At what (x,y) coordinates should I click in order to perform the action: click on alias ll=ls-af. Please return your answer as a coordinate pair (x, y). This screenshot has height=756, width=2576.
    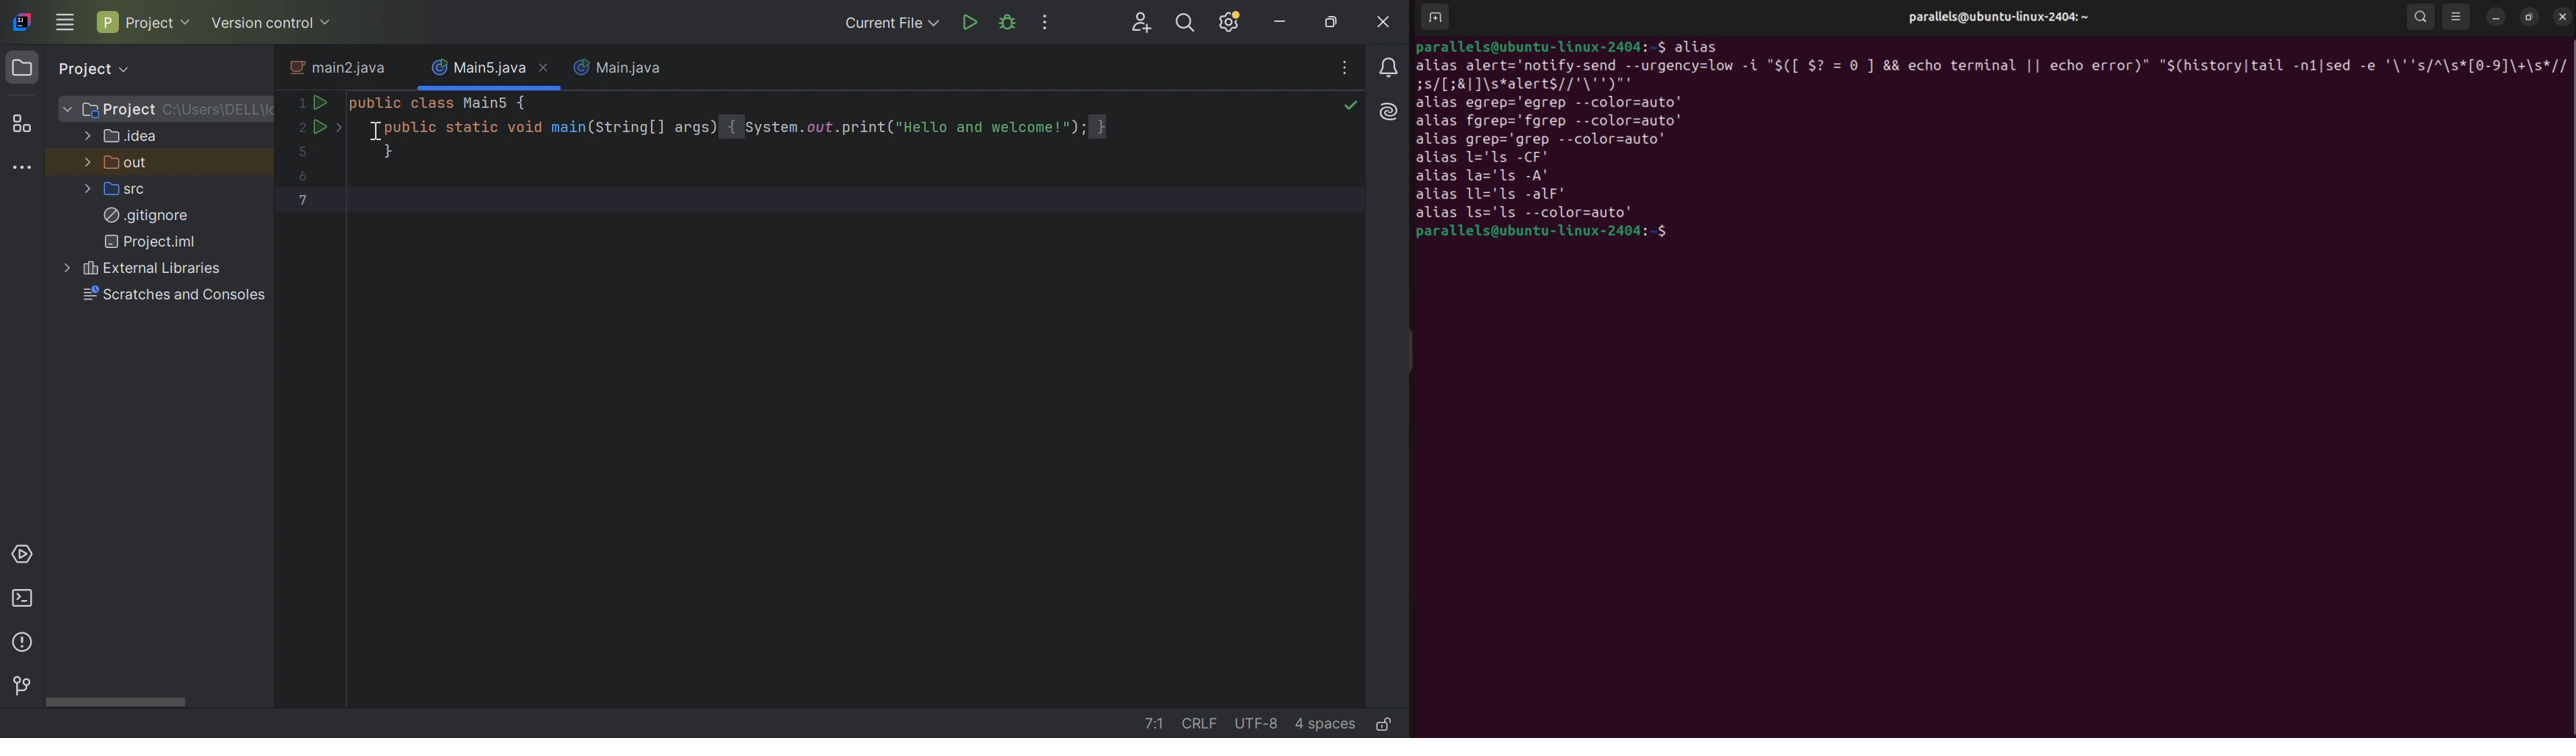
    Looking at the image, I should click on (1496, 195).